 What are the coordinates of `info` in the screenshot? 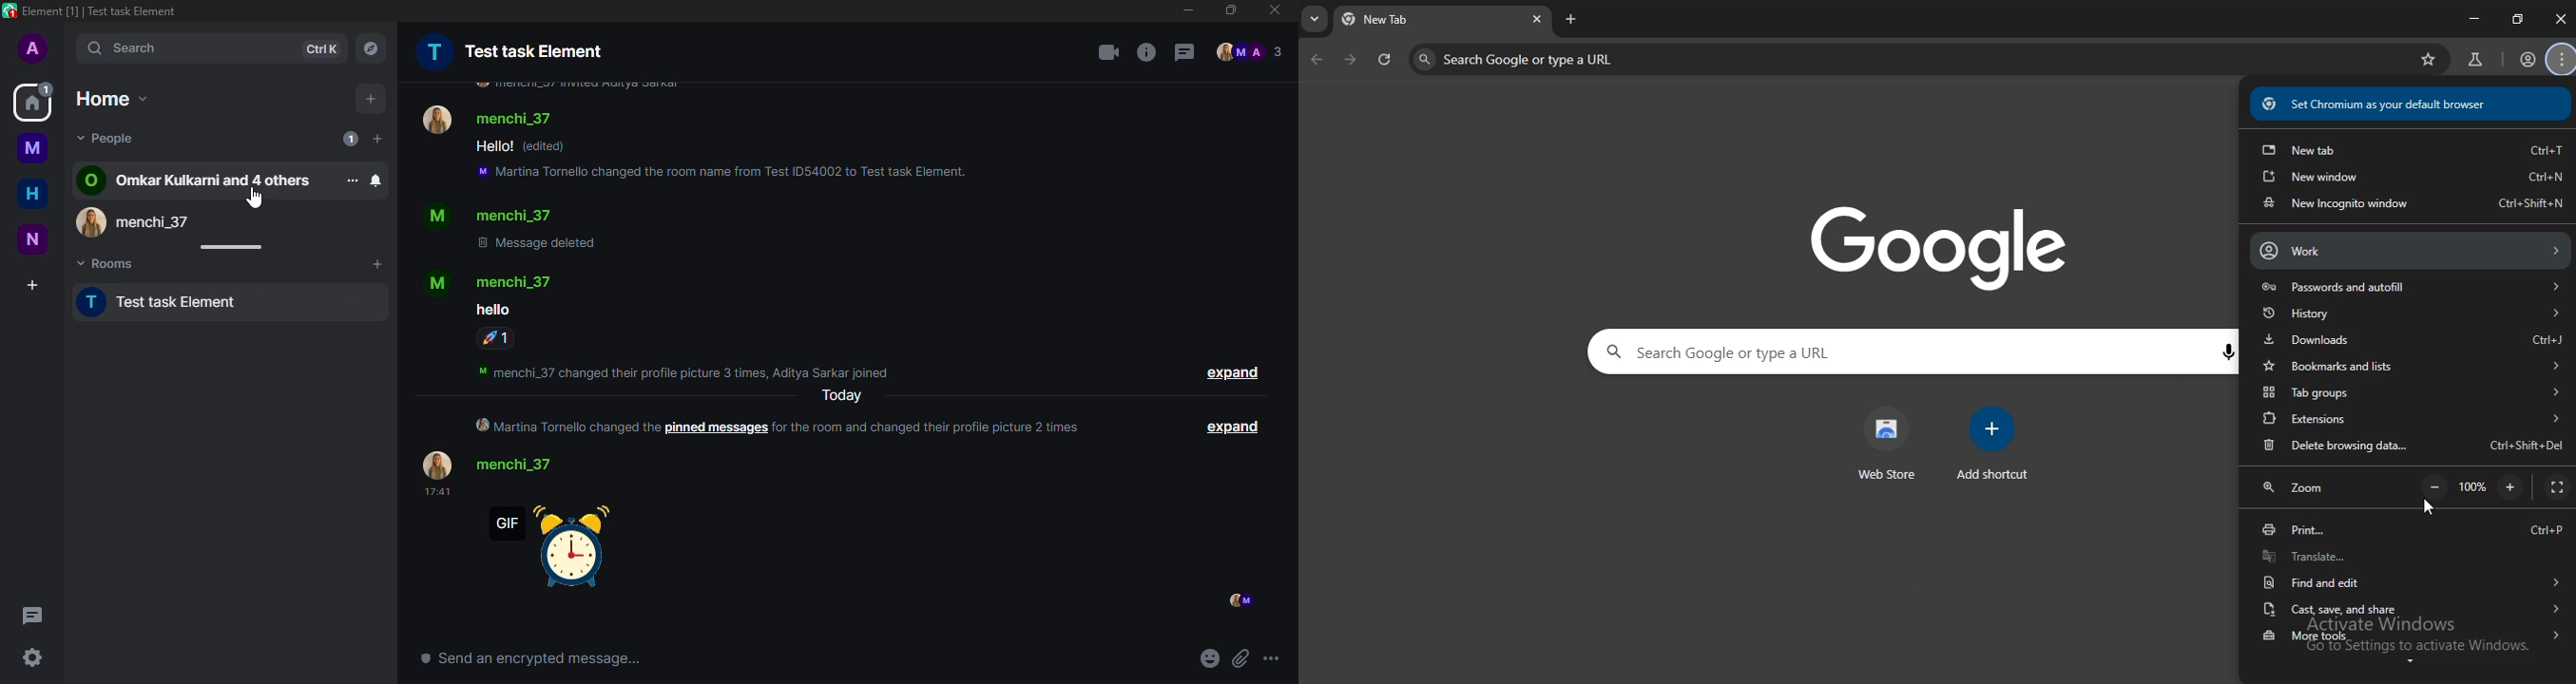 It's located at (1146, 51).